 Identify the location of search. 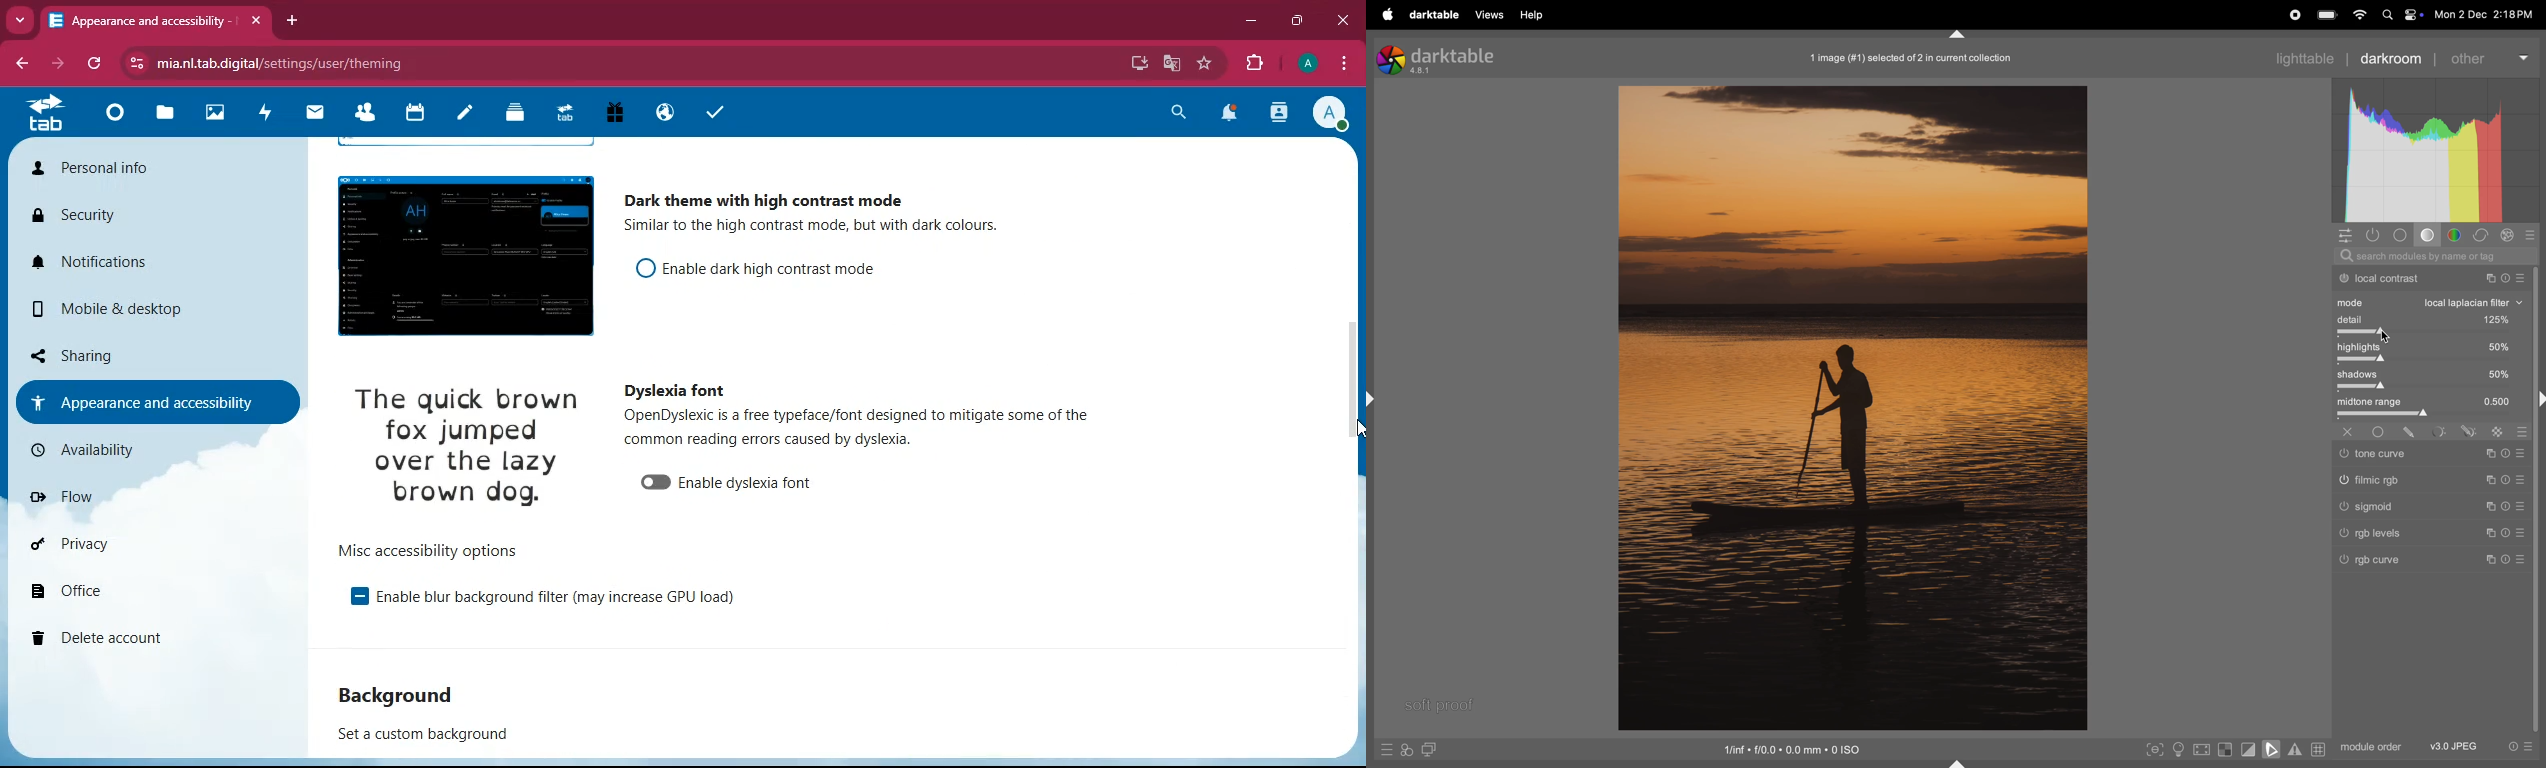
(1177, 112).